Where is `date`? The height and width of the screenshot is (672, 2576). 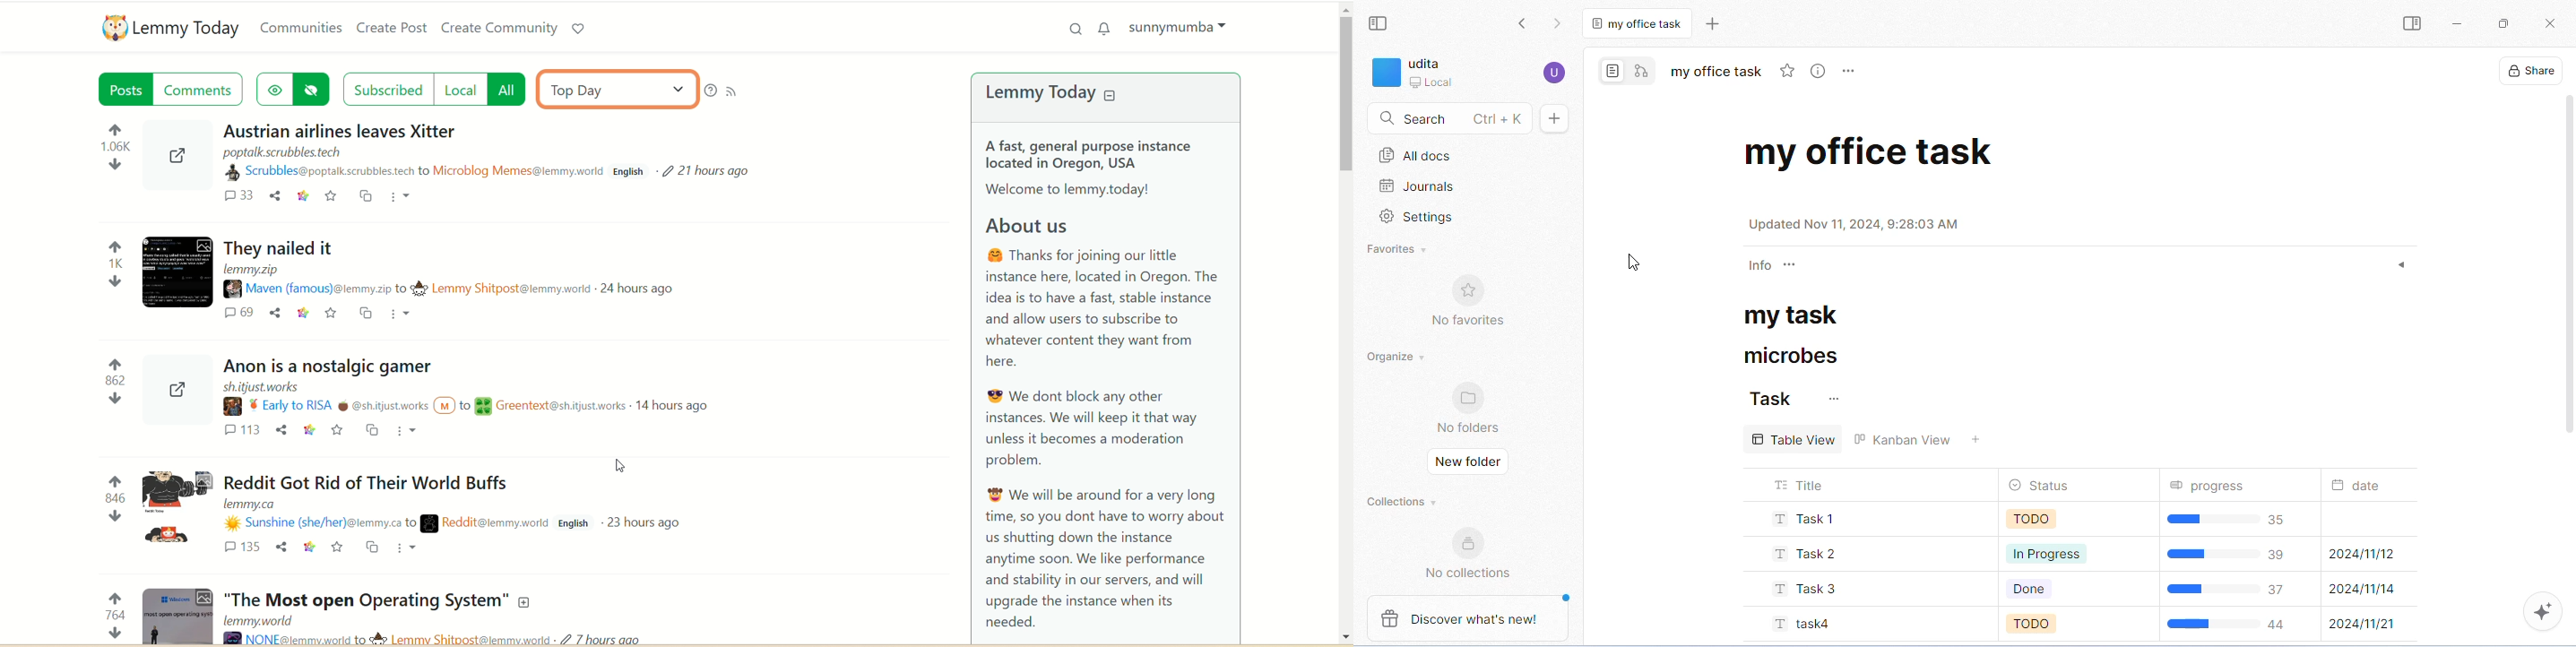
date is located at coordinates (2370, 486).